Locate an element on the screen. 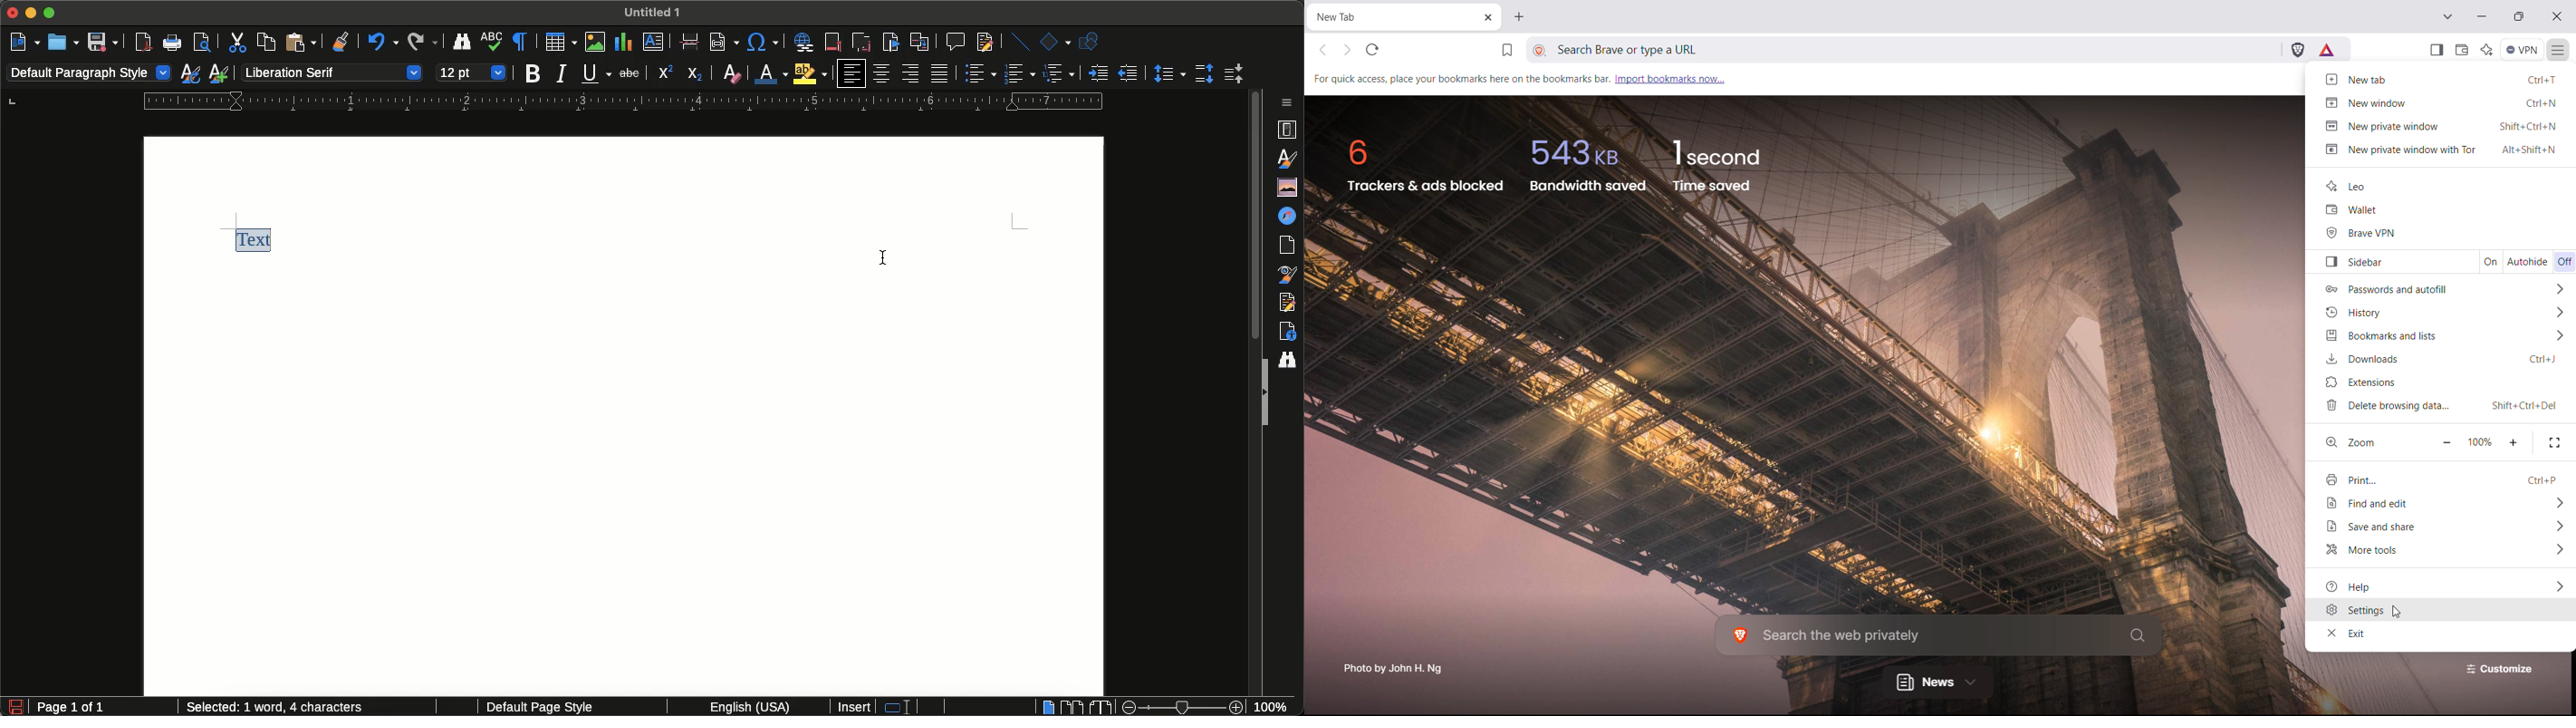 Image resolution: width=2576 pixels, height=728 pixels. Paragraph style is located at coordinates (90, 74).